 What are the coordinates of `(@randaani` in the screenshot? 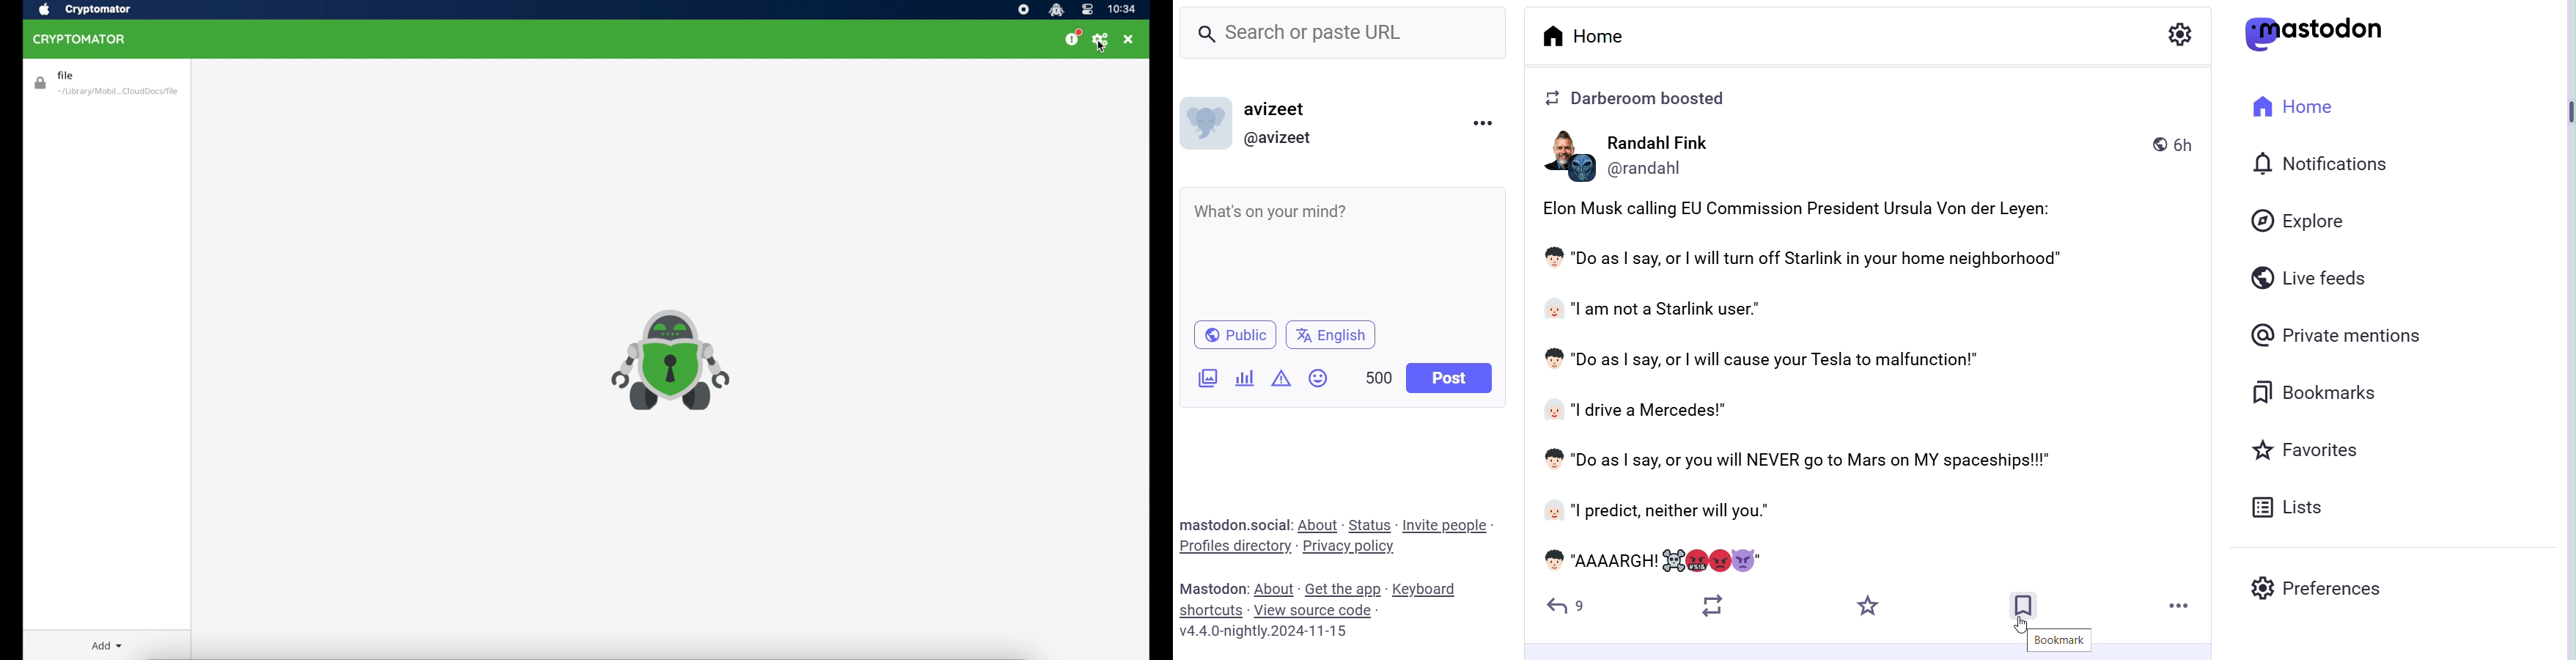 It's located at (1671, 169).